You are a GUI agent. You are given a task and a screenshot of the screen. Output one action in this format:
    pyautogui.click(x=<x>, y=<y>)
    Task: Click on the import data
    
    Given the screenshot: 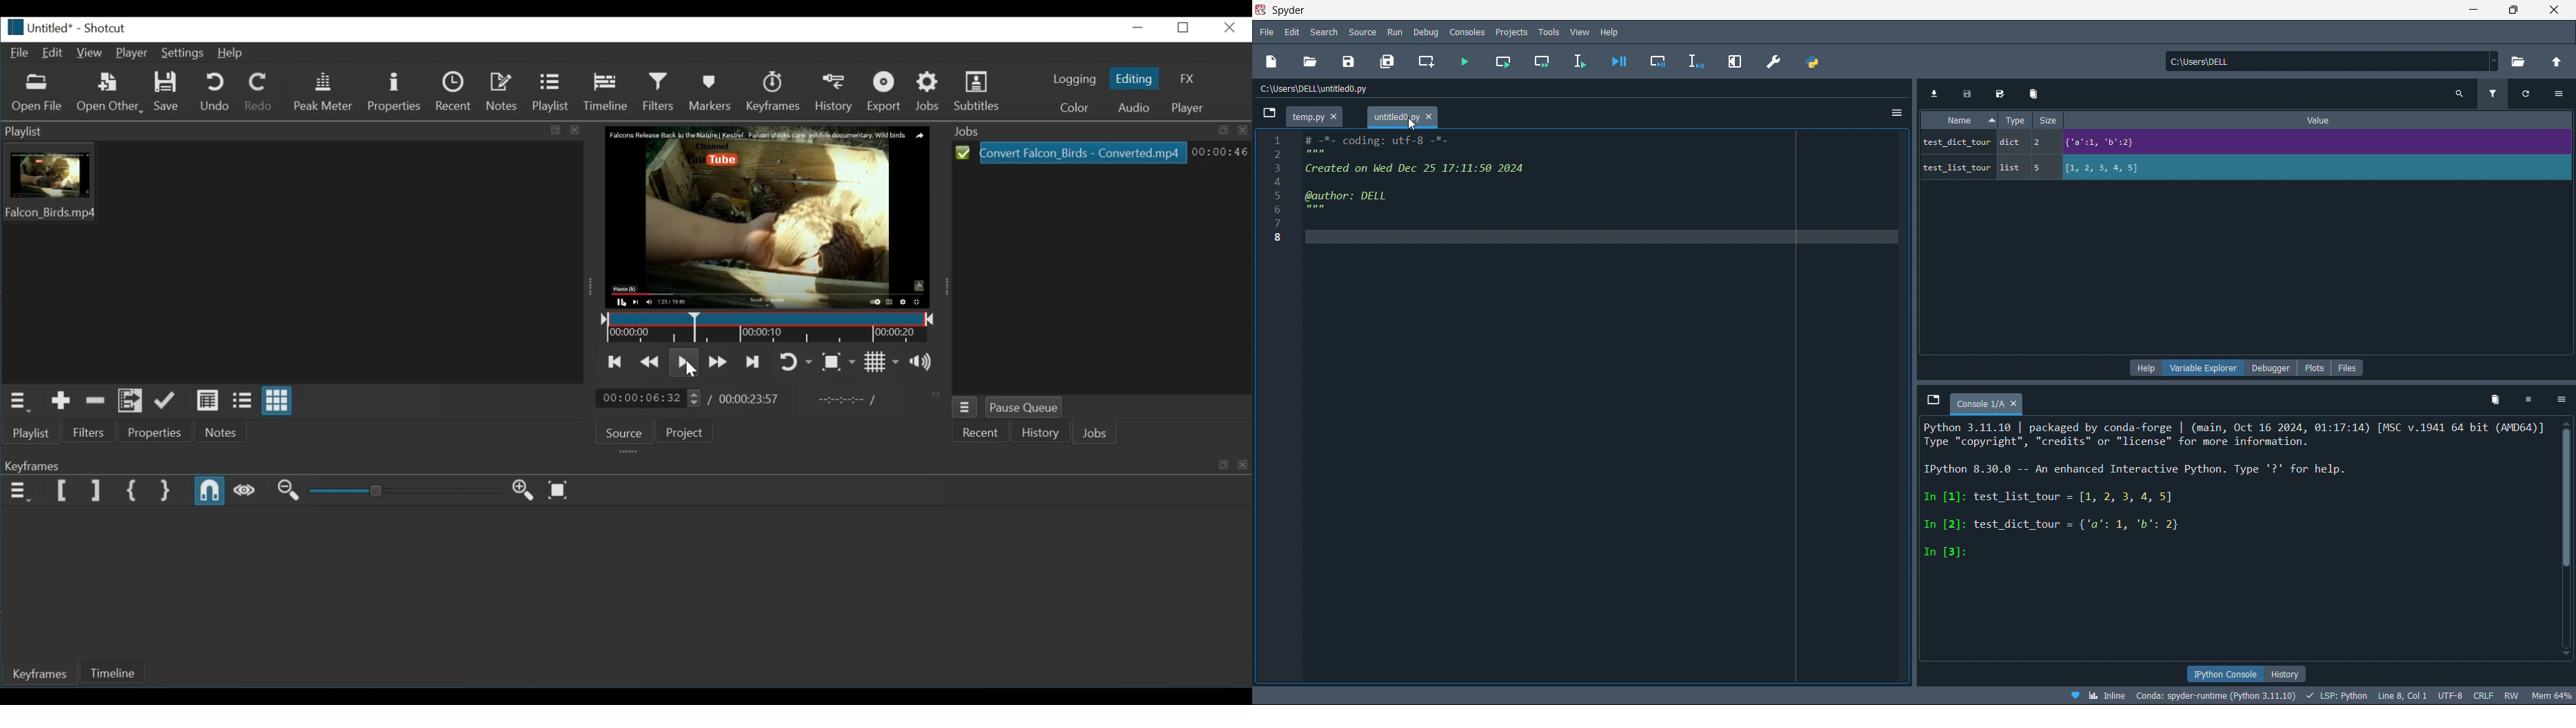 What is the action you would take?
    pyautogui.click(x=1933, y=90)
    